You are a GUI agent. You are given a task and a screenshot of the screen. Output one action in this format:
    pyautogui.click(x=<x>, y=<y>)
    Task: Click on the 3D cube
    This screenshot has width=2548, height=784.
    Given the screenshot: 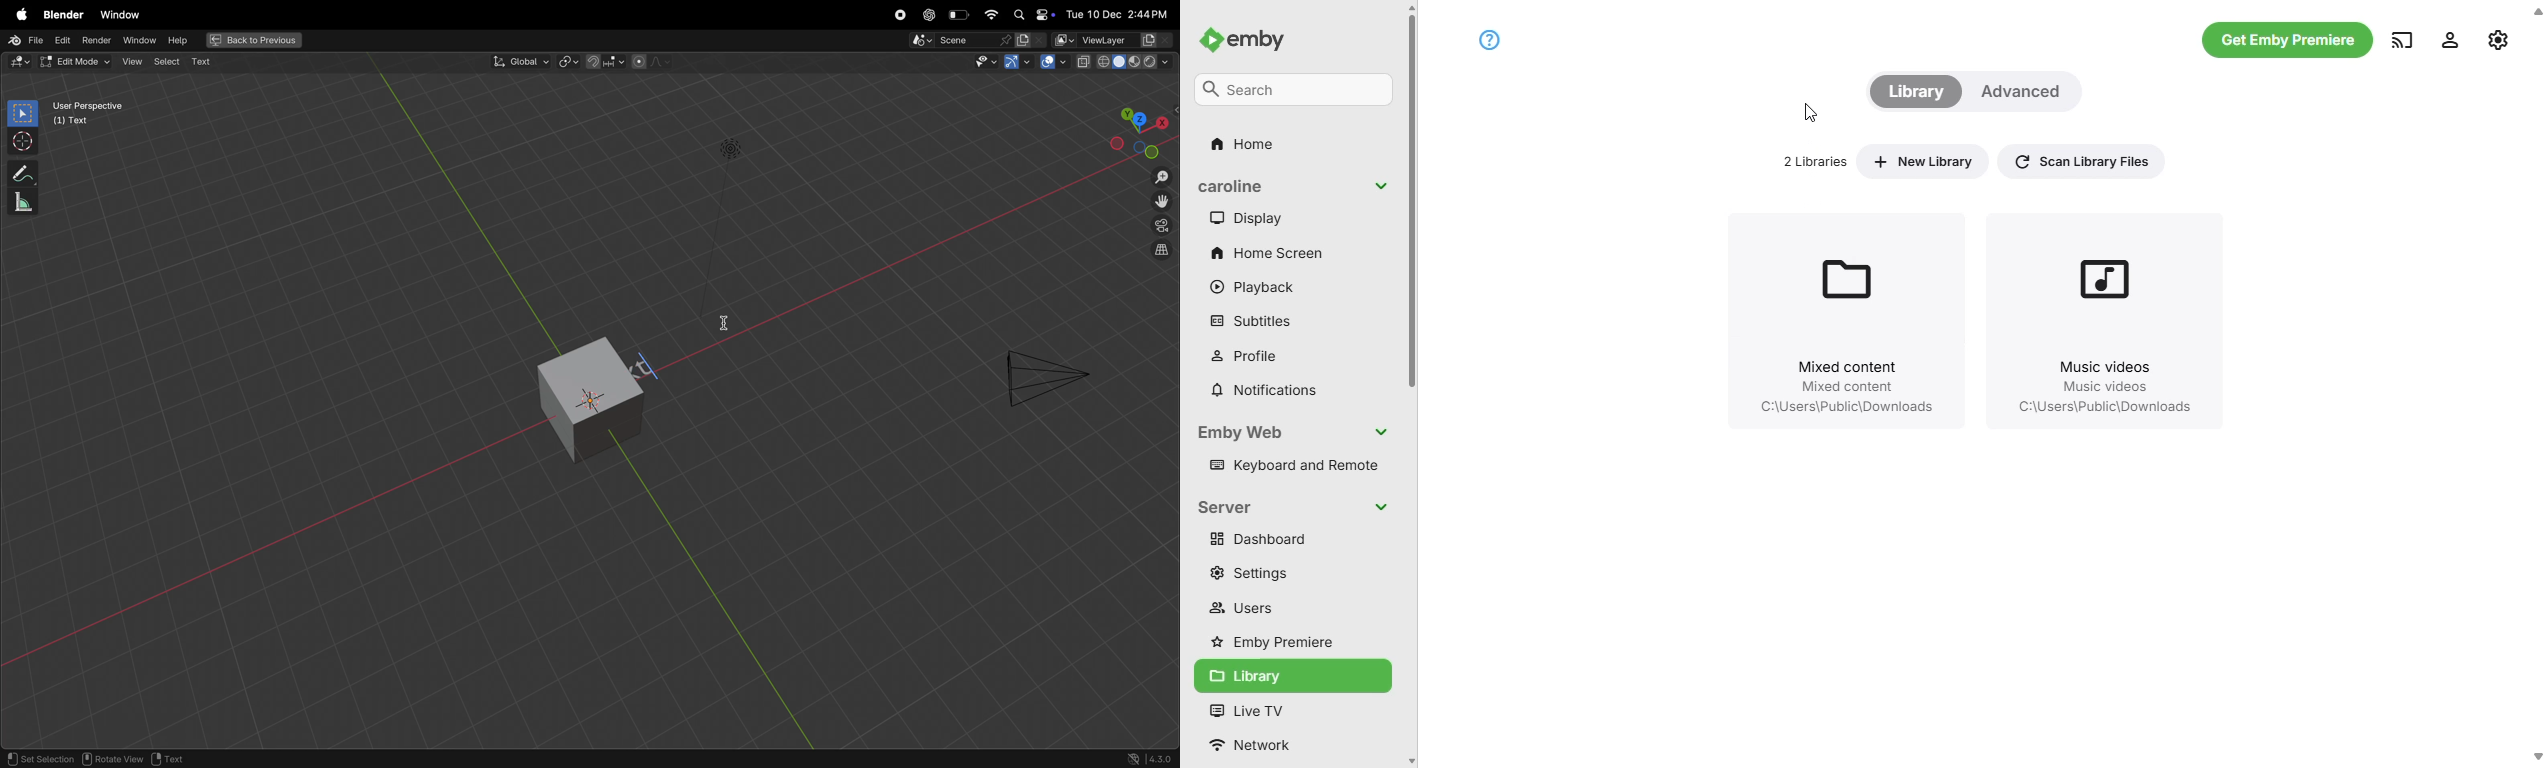 What is the action you would take?
    pyautogui.click(x=565, y=397)
    